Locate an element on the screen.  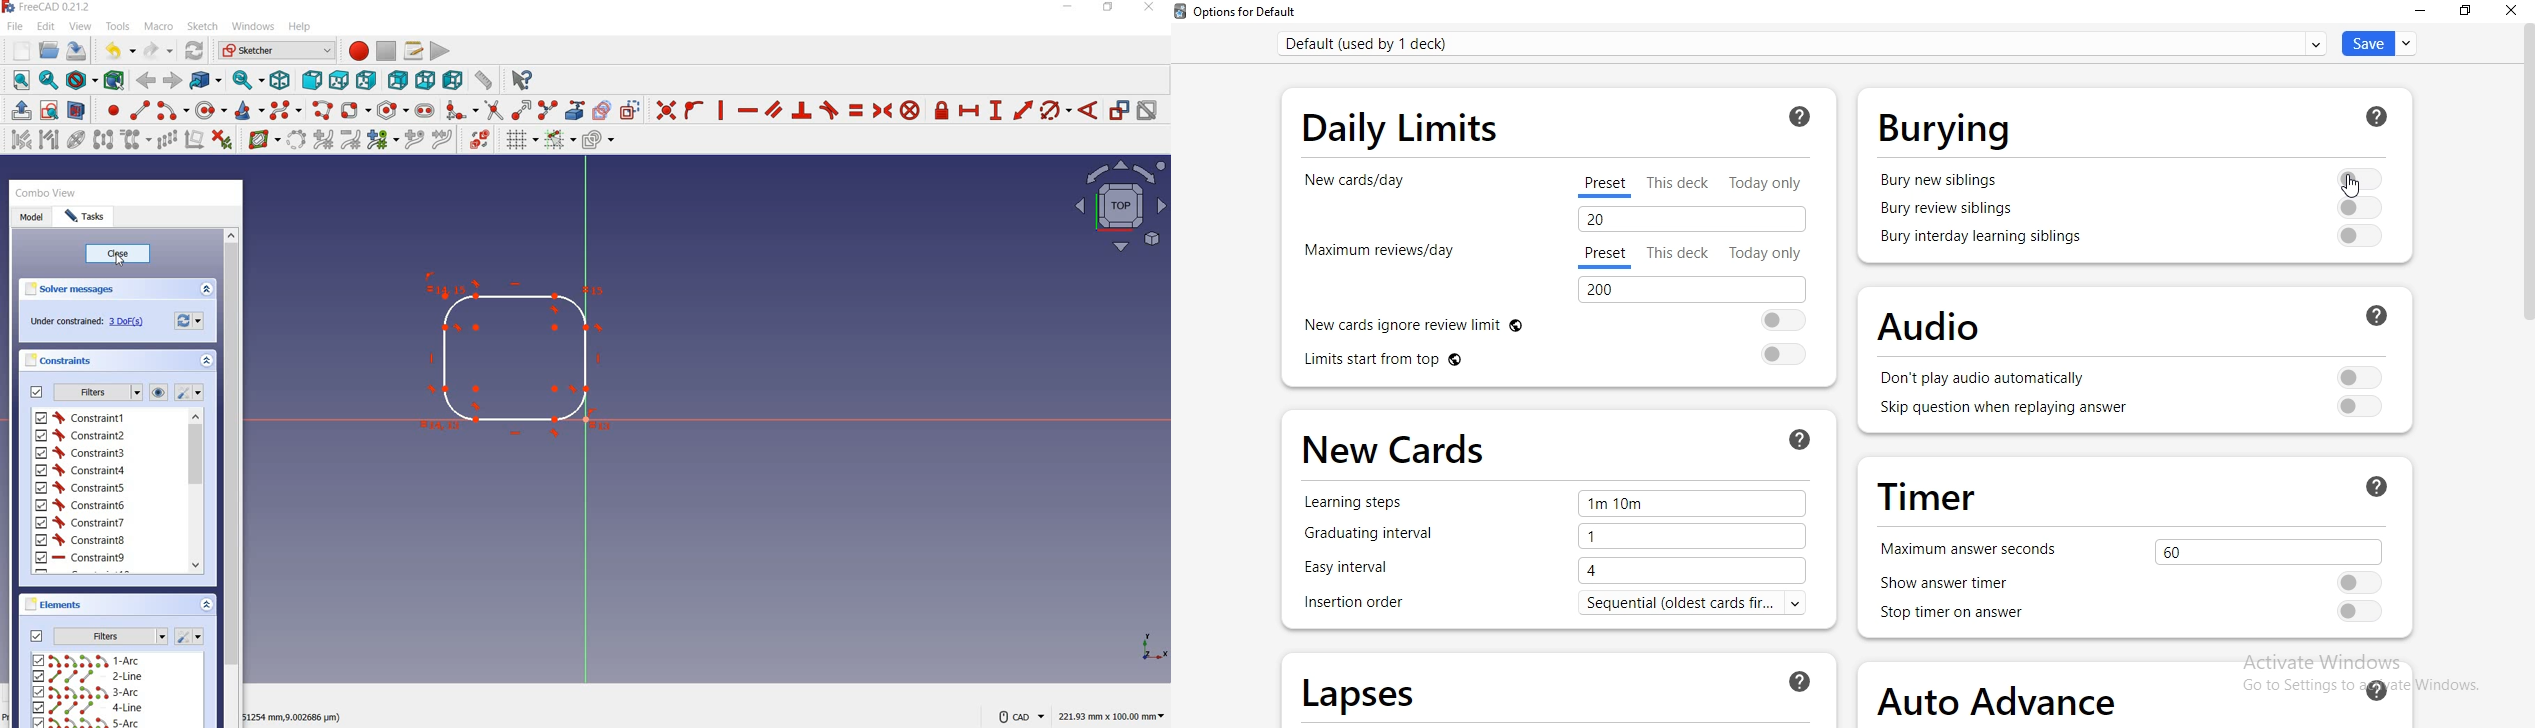
default (used bu 1 deck) is located at coordinates (1806, 42).